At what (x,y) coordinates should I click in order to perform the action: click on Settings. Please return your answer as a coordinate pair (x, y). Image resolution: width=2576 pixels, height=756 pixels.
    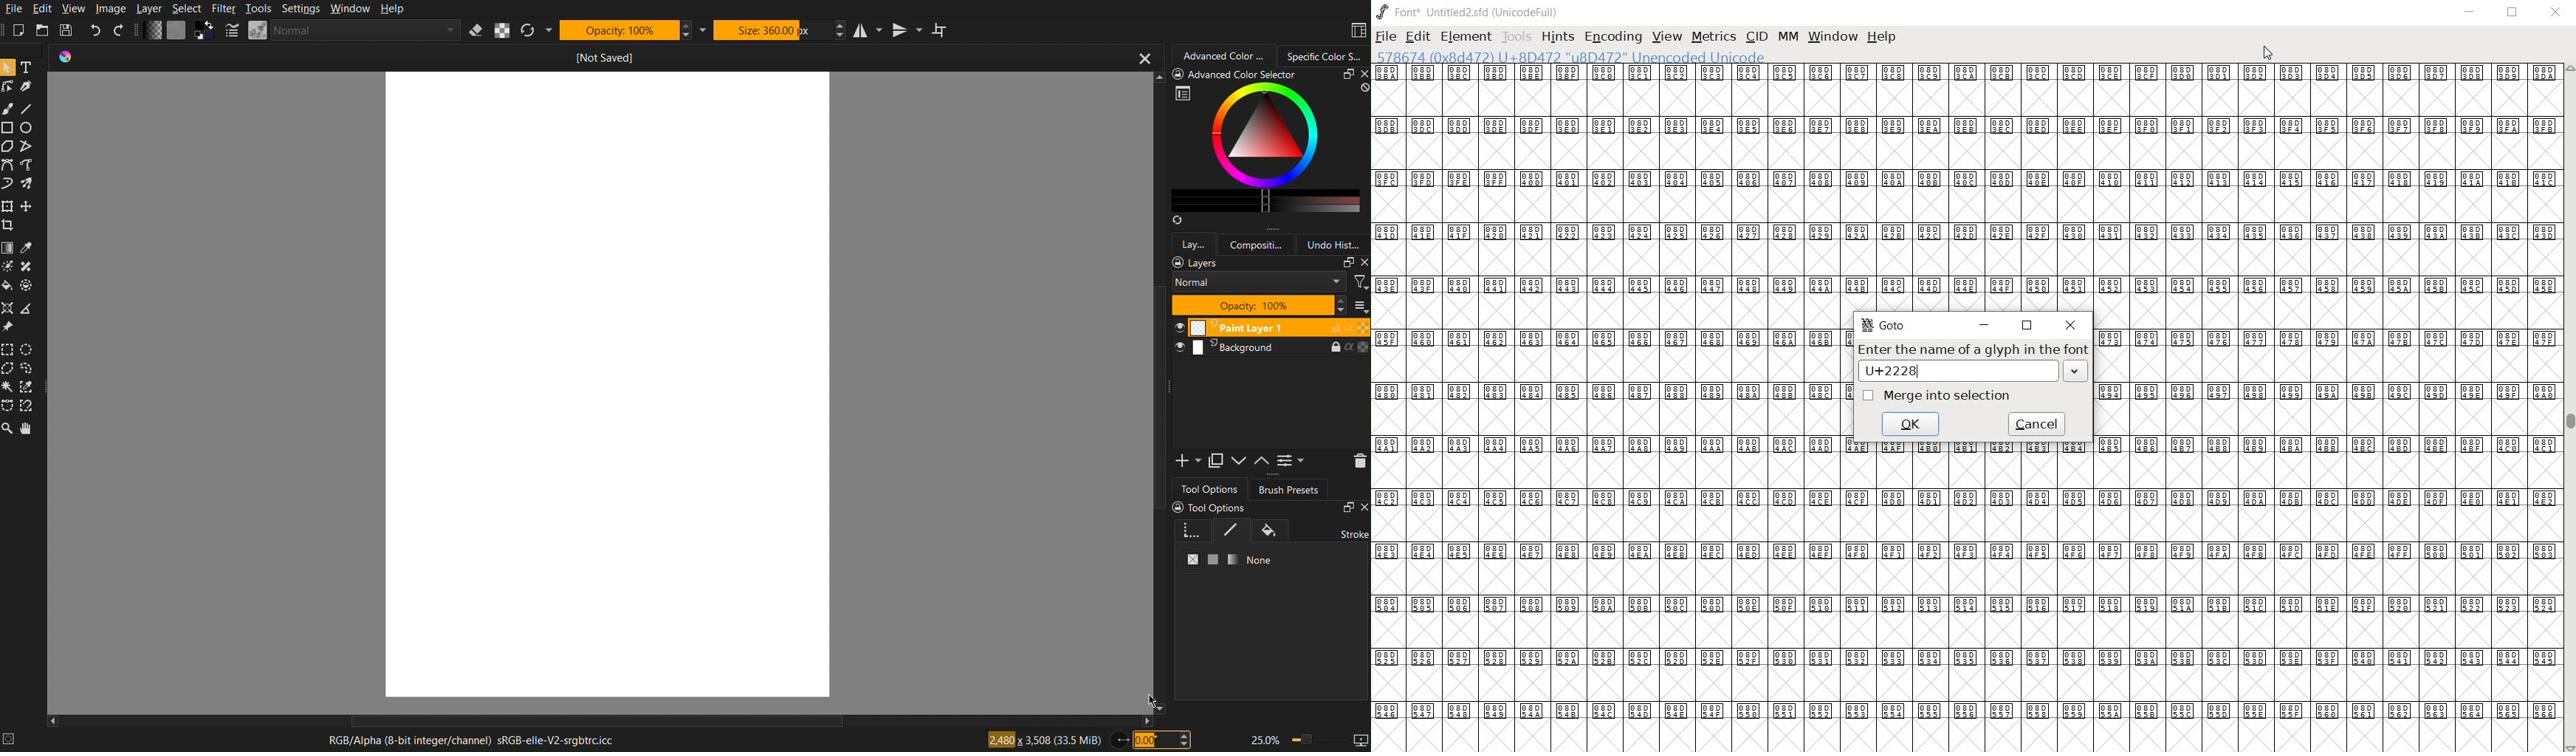
    Looking at the image, I should click on (303, 9).